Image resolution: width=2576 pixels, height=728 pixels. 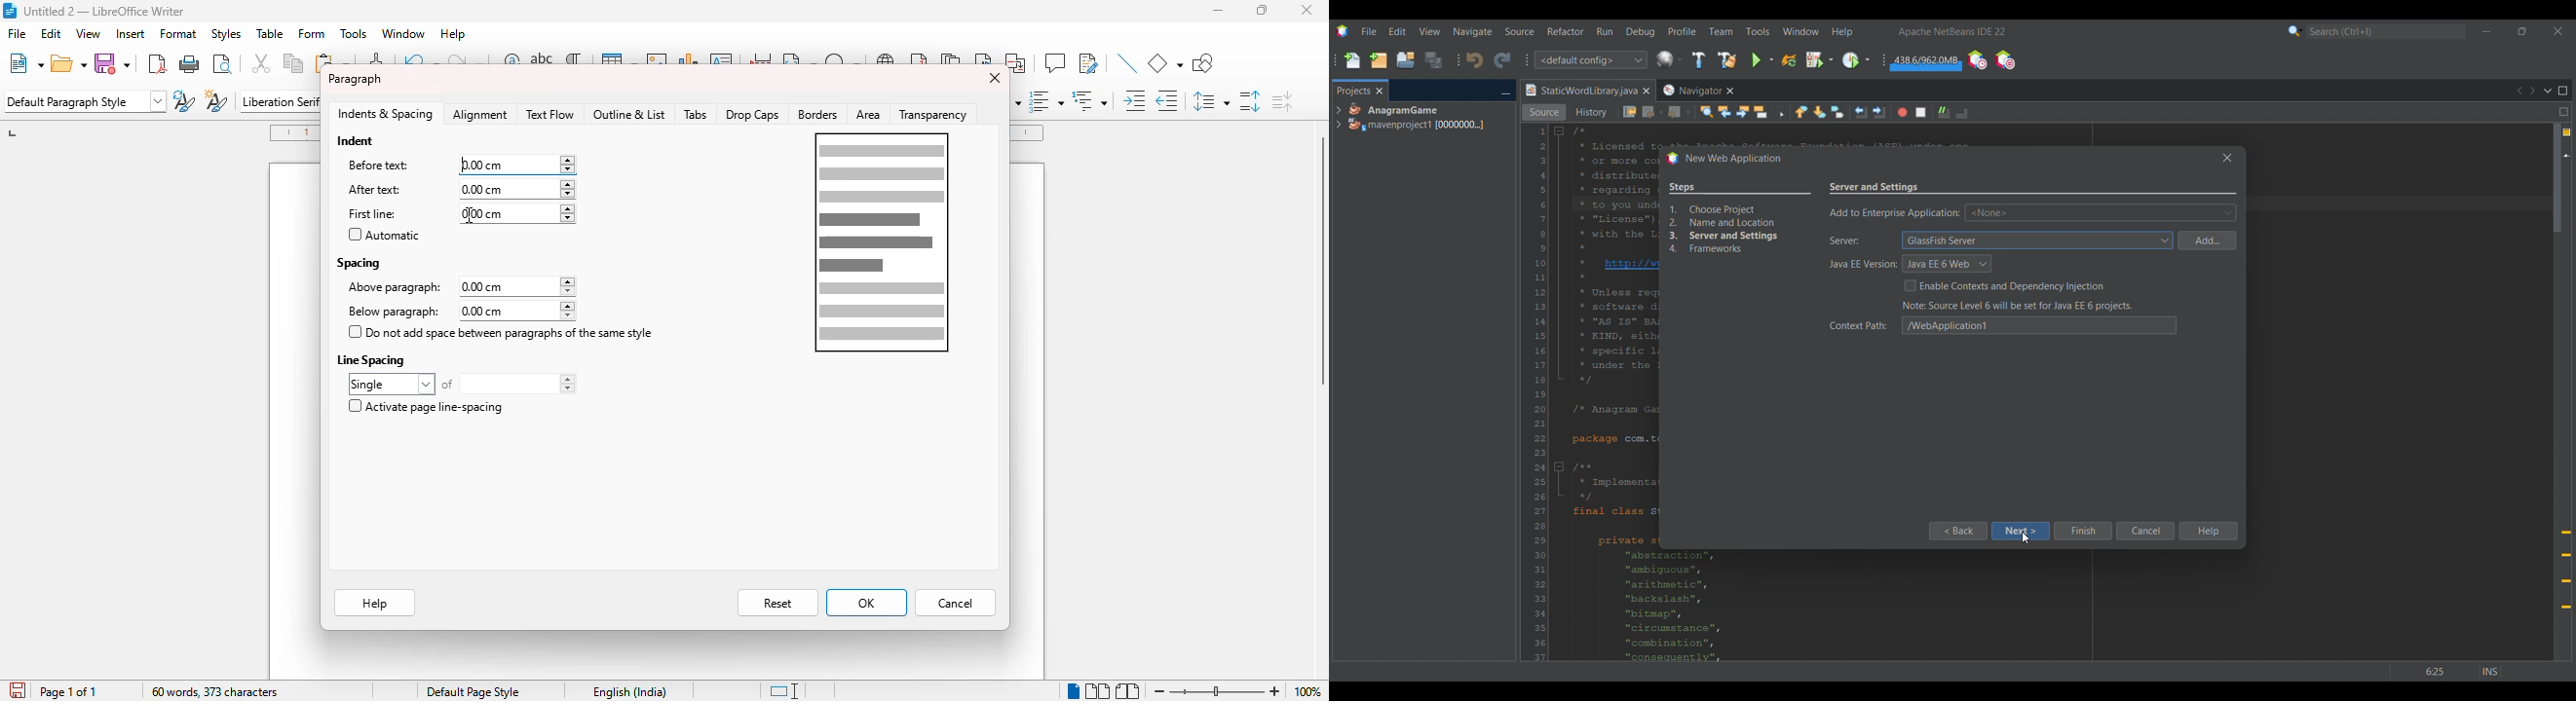 I want to click on font name, so click(x=279, y=100).